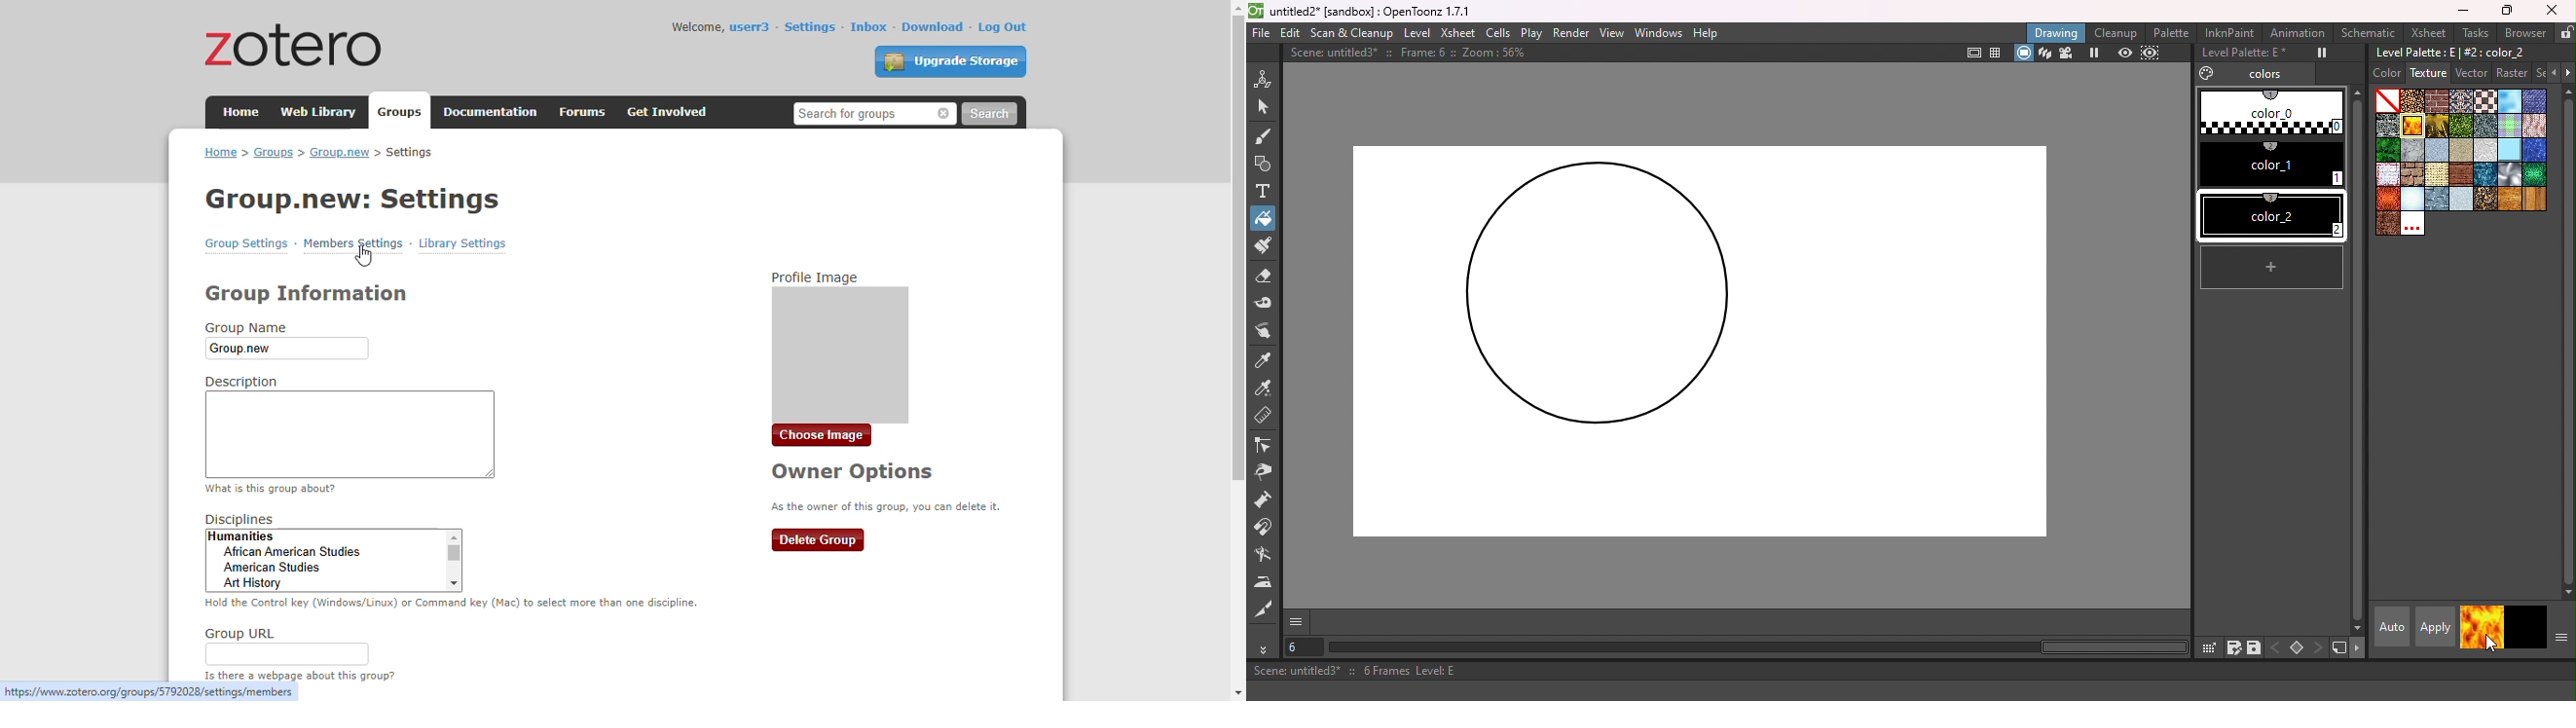  Describe the element at coordinates (452, 602) in the screenshot. I see `hold the control key (windows/linux) or command key (mac) to select more than one discipline.` at that location.